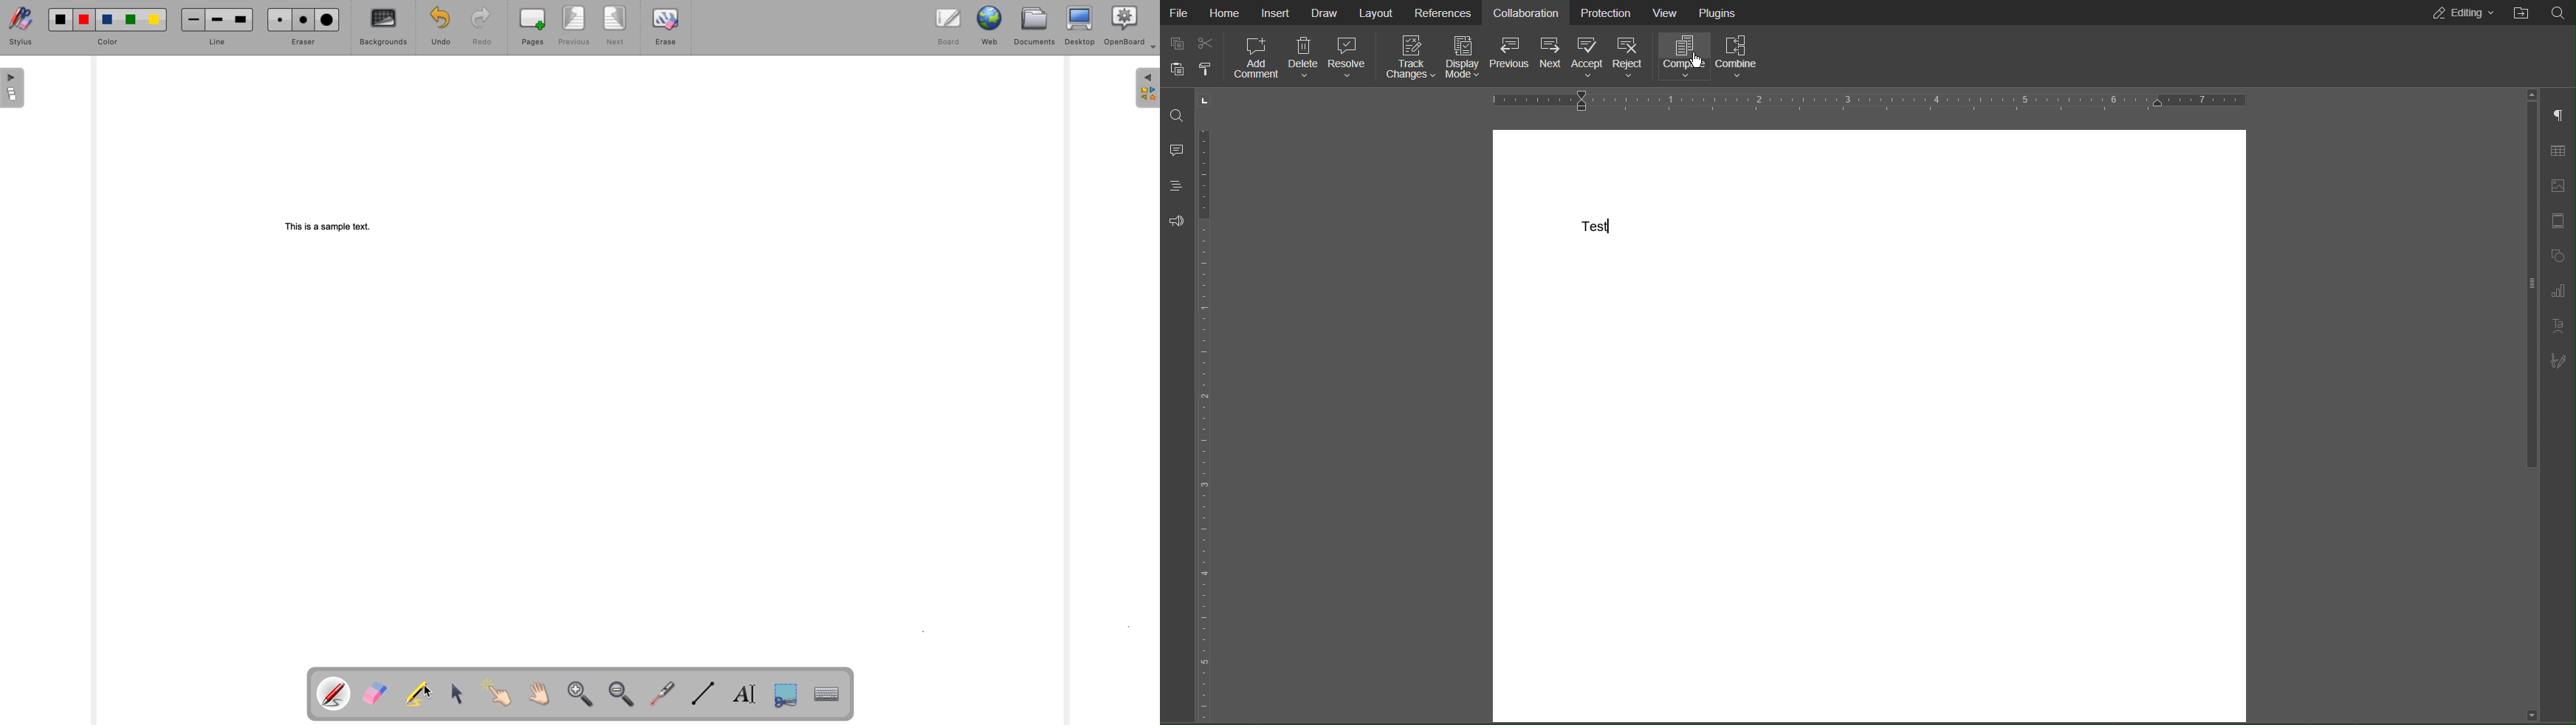 This screenshot has width=2576, height=728. Describe the element at coordinates (330, 227) in the screenshot. I see `This is a sample text.` at that location.